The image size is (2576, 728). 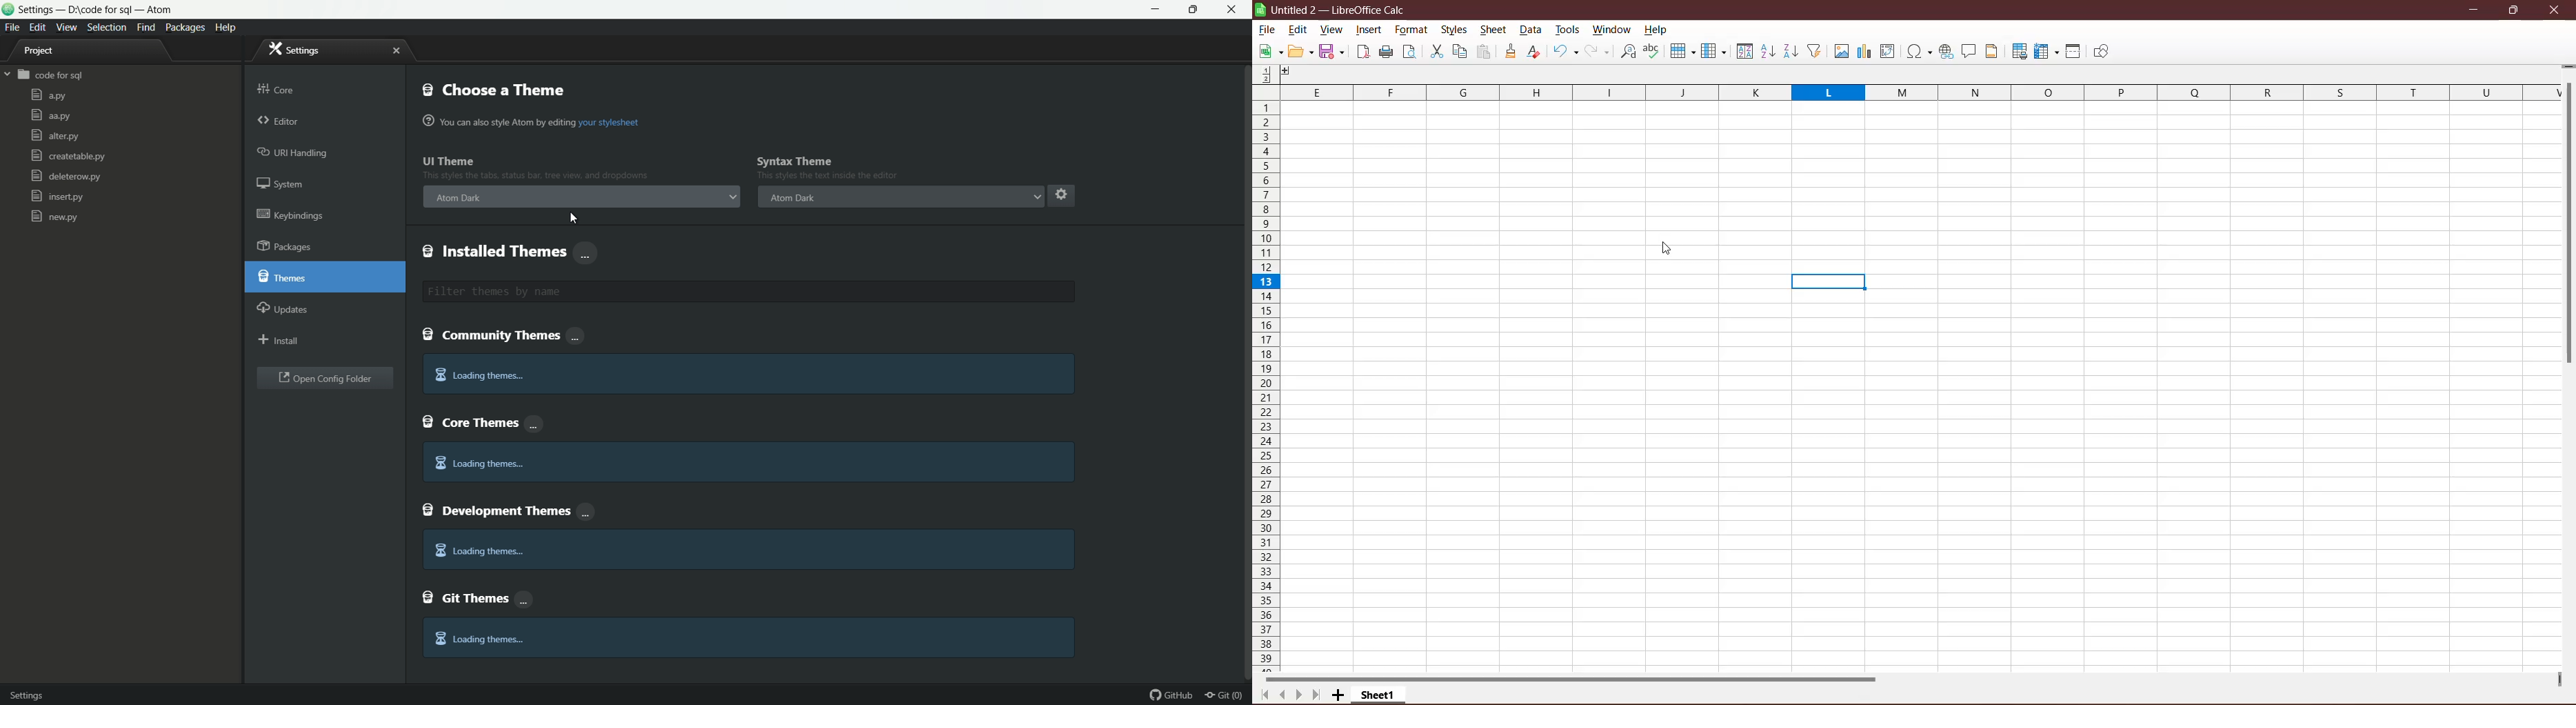 I want to click on File, so click(x=1267, y=30).